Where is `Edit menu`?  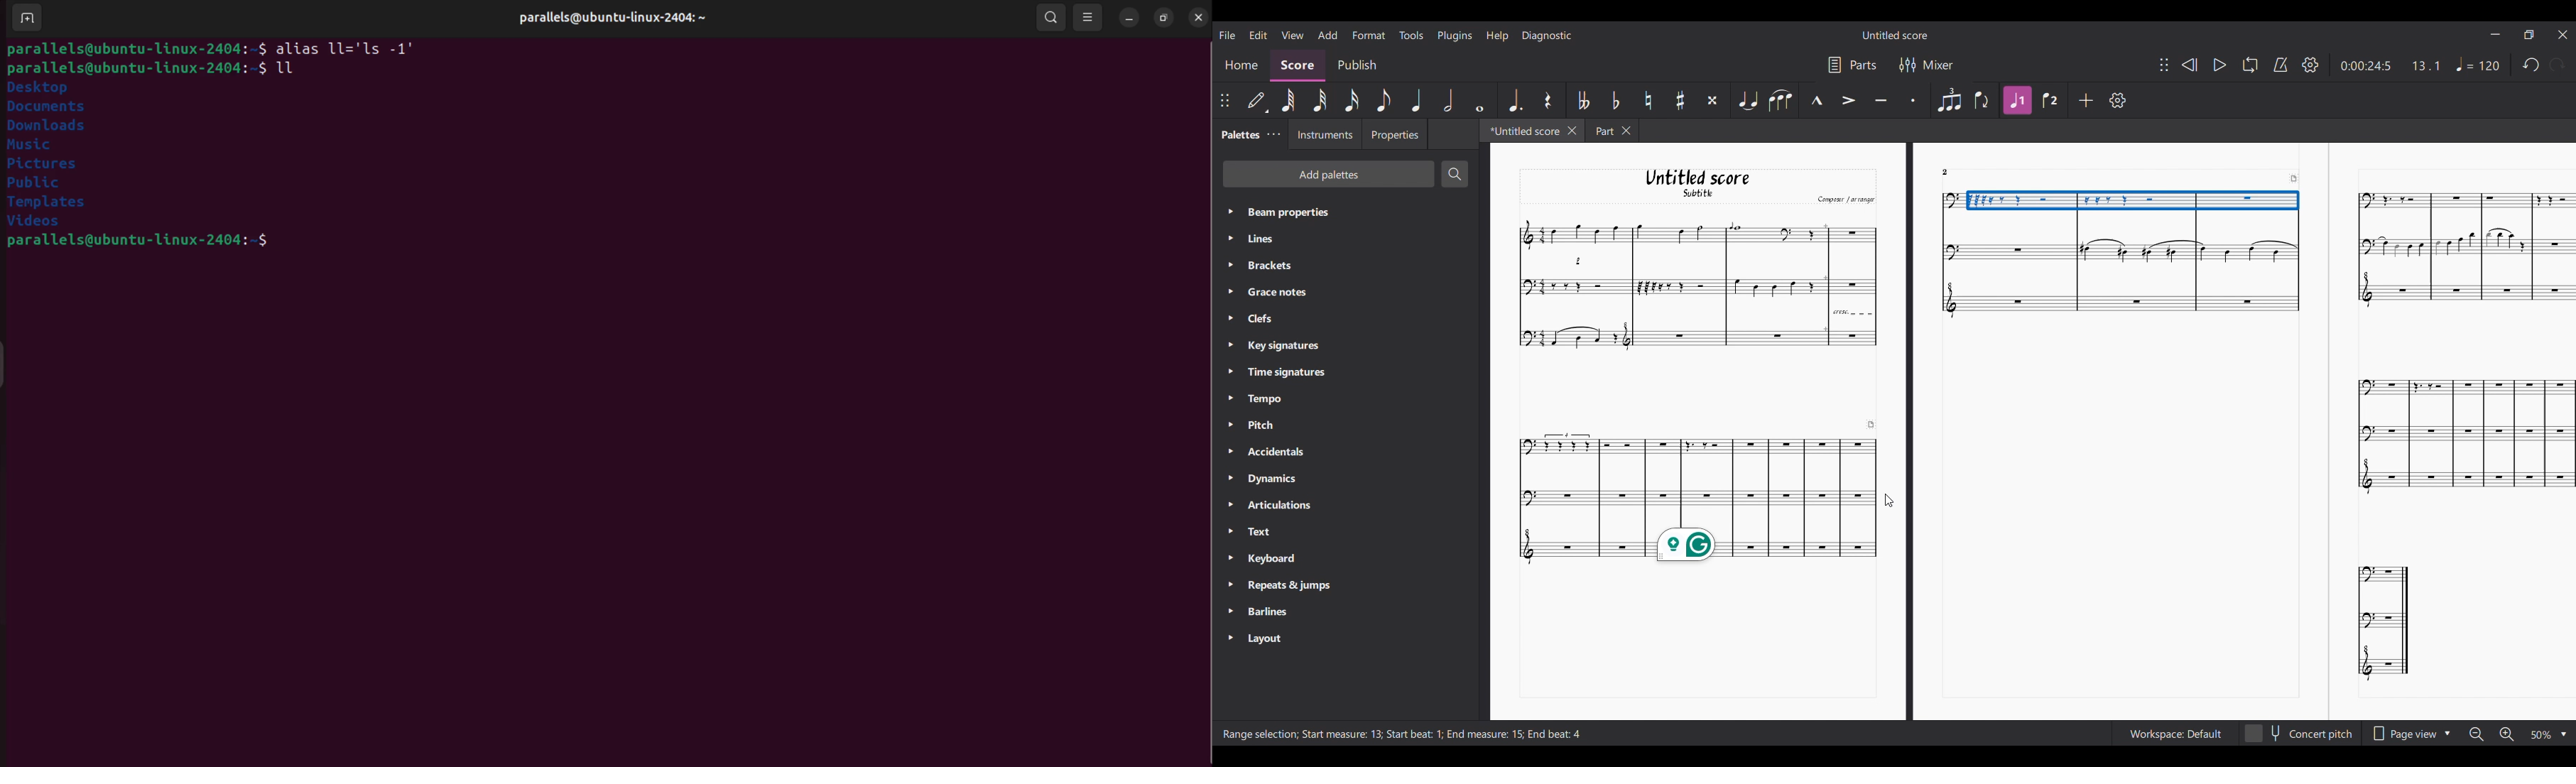 Edit menu is located at coordinates (1259, 35).